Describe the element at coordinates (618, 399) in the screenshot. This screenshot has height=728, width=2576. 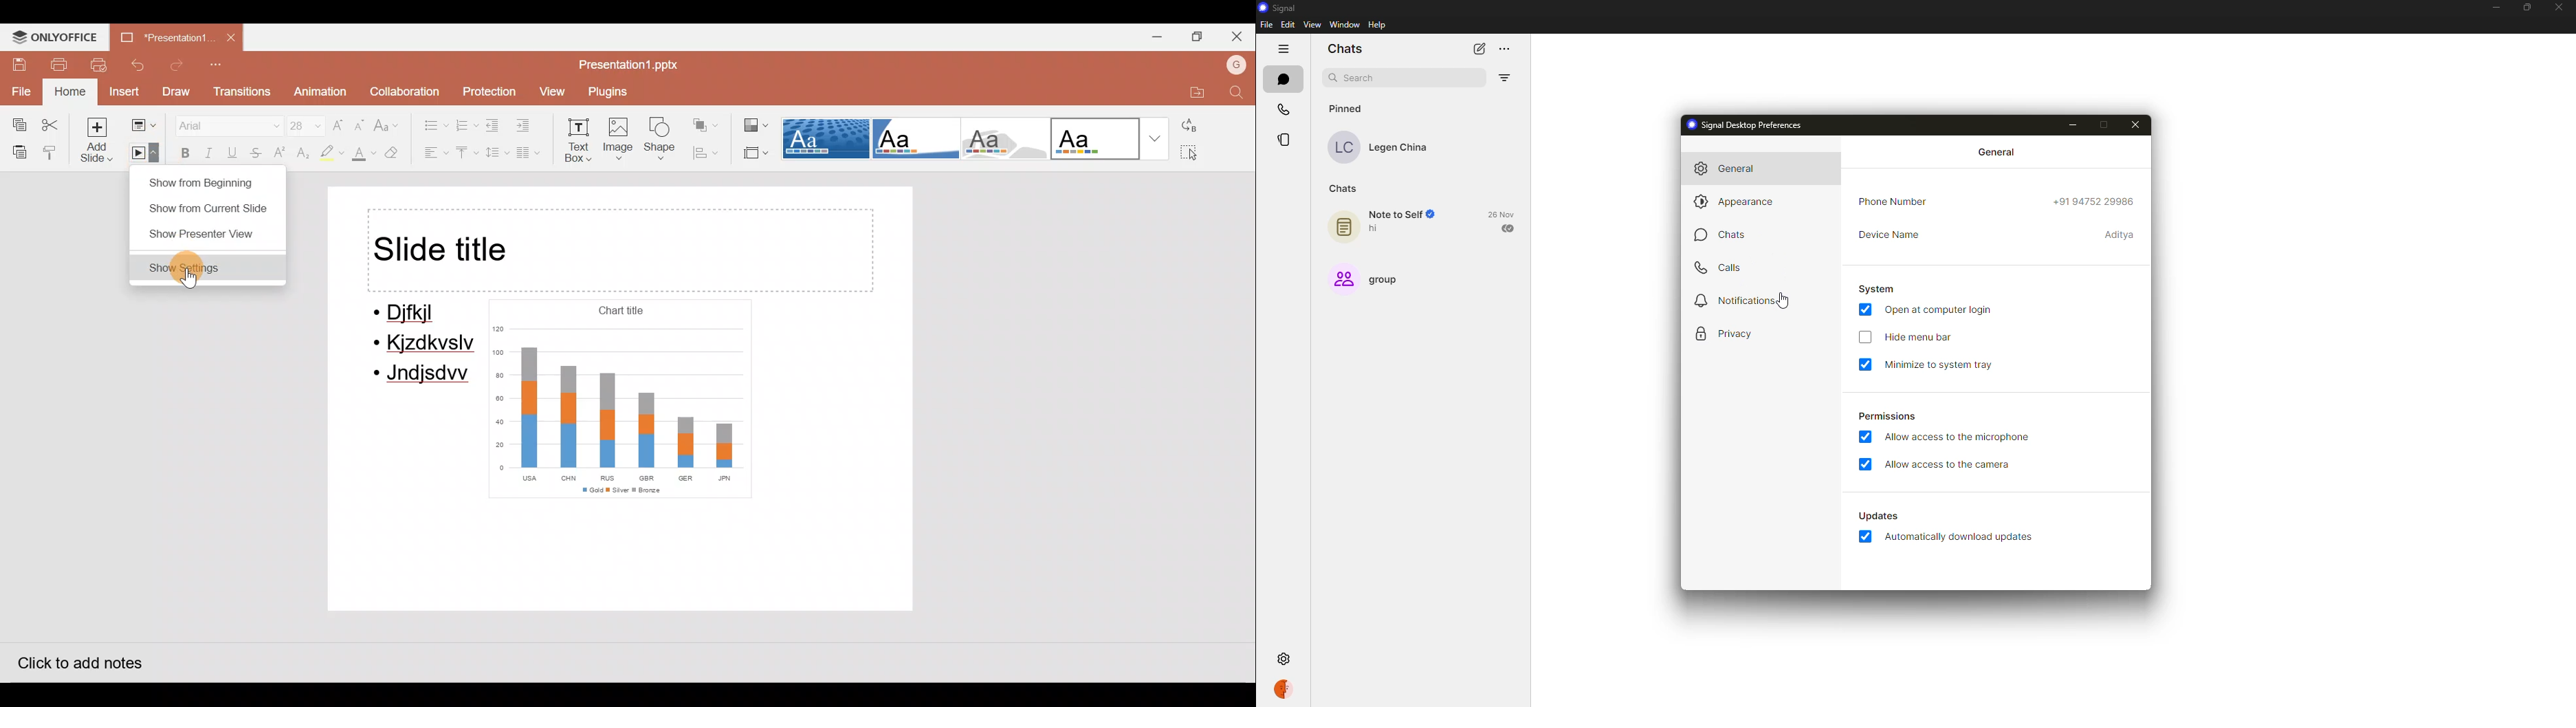
I see `Chart` at that location.